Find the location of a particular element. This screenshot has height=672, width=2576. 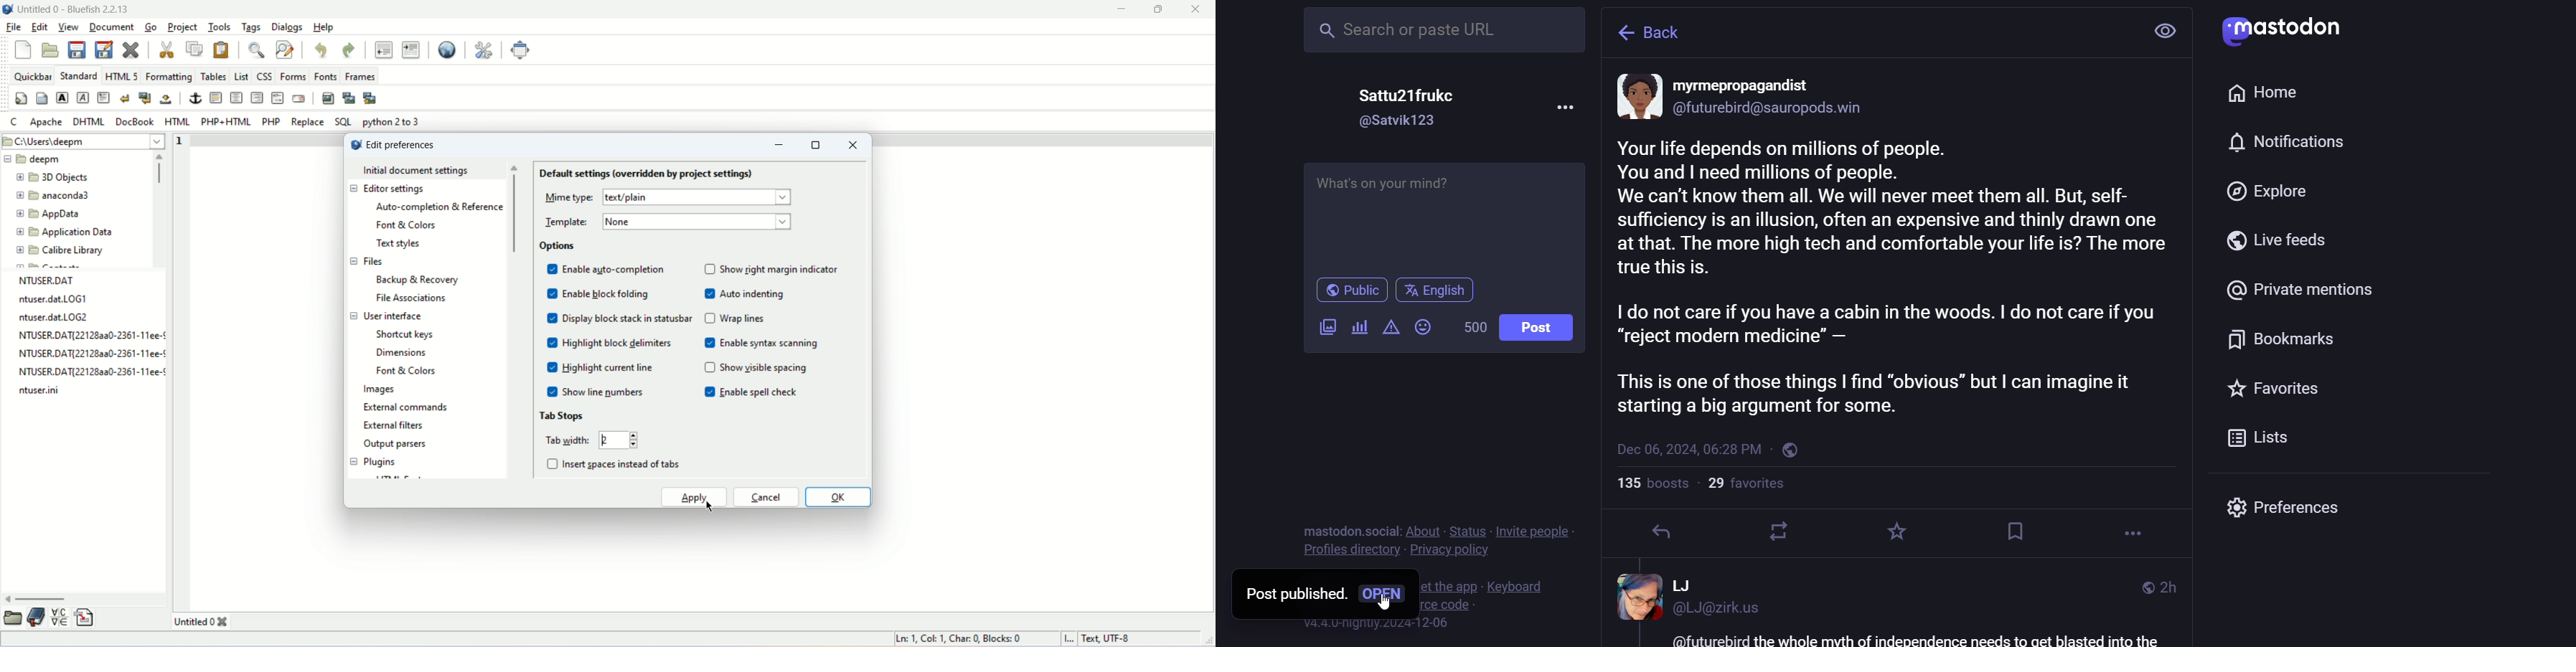

content warning is located at coordinates (1389, 329).